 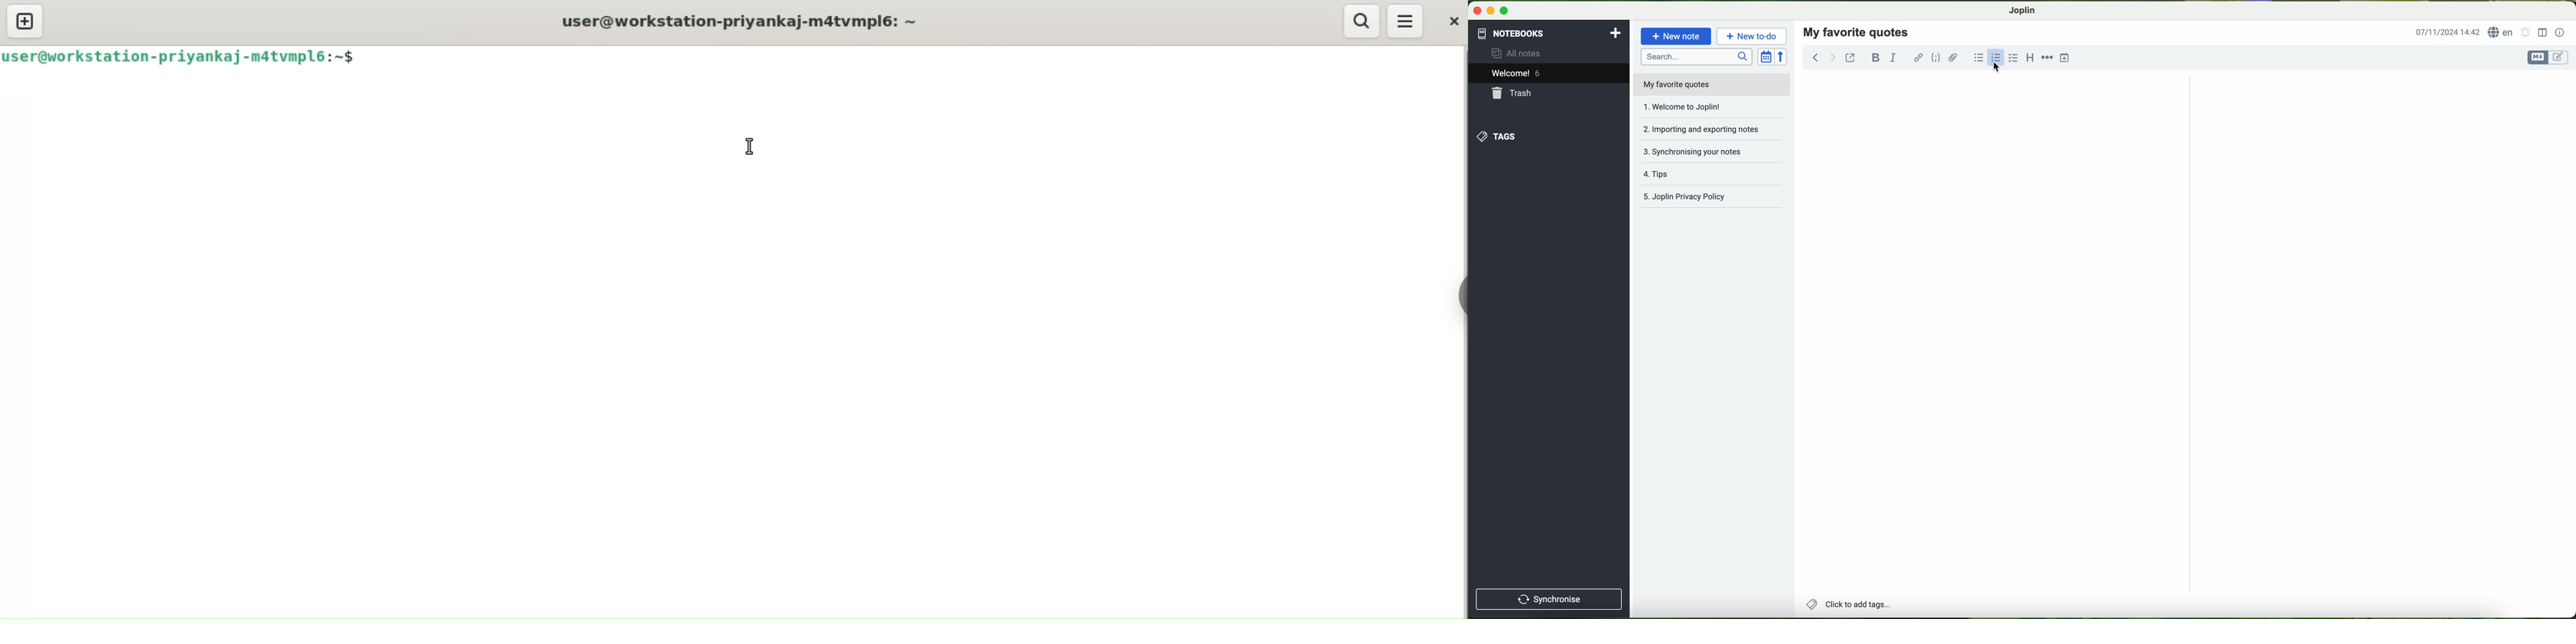 I want to click on bulleted list, so click(x=1978, y=58).